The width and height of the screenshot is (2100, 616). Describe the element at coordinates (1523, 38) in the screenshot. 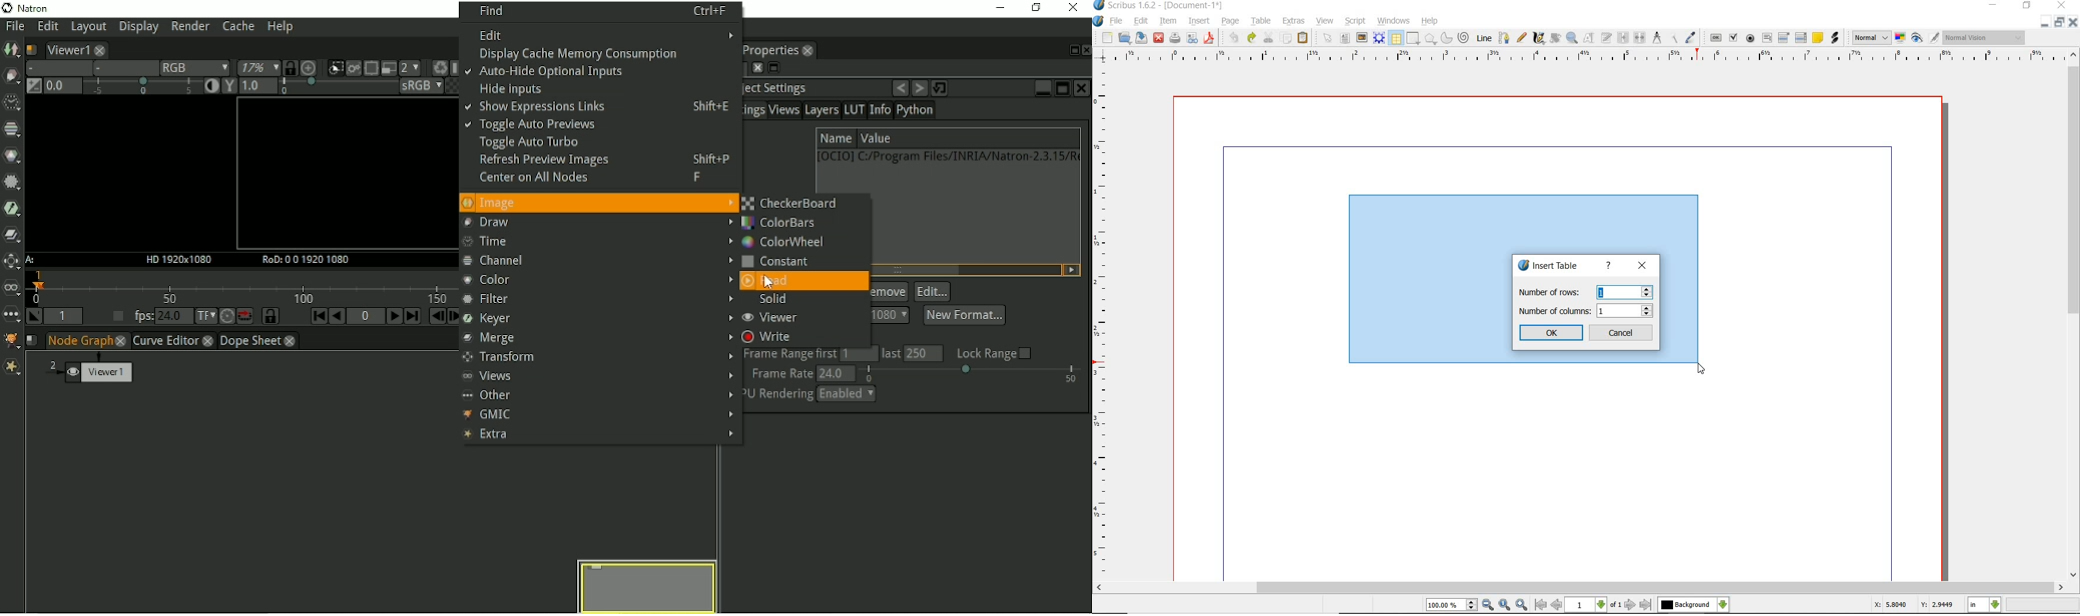

I see `freehand line` at that location.